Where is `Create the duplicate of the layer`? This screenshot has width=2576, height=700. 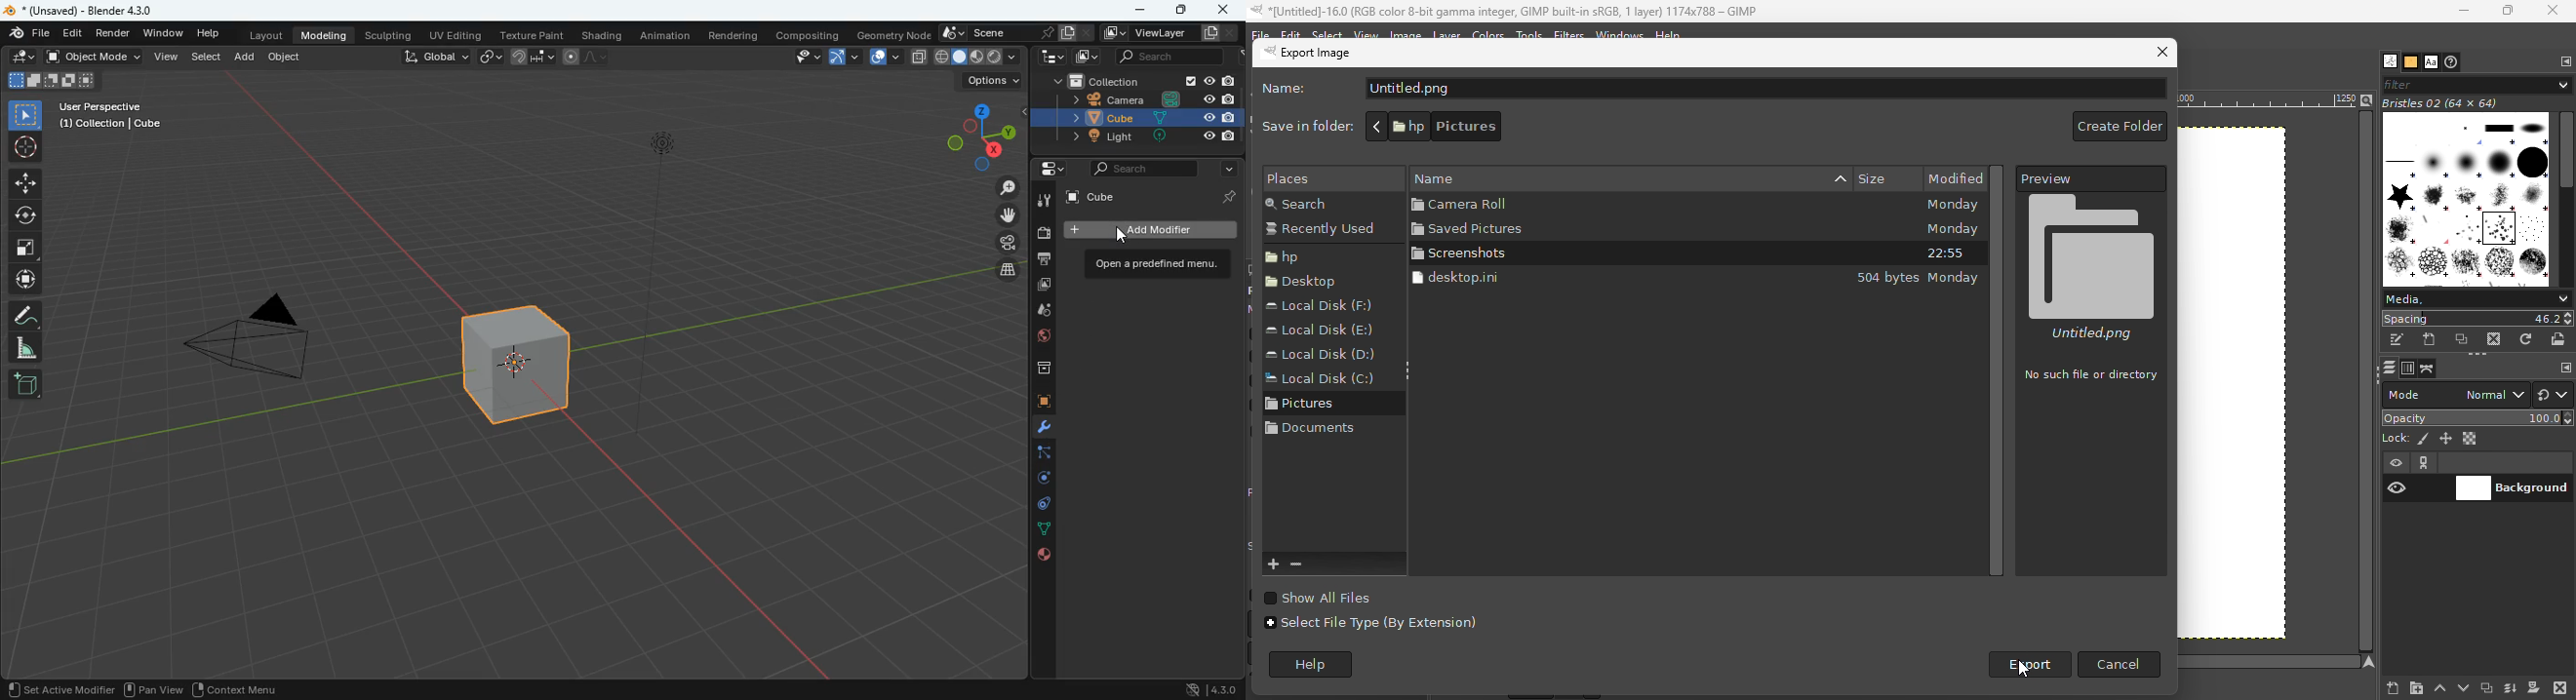
Create the duplicate of the layer is located at coordinates (2486, 689).